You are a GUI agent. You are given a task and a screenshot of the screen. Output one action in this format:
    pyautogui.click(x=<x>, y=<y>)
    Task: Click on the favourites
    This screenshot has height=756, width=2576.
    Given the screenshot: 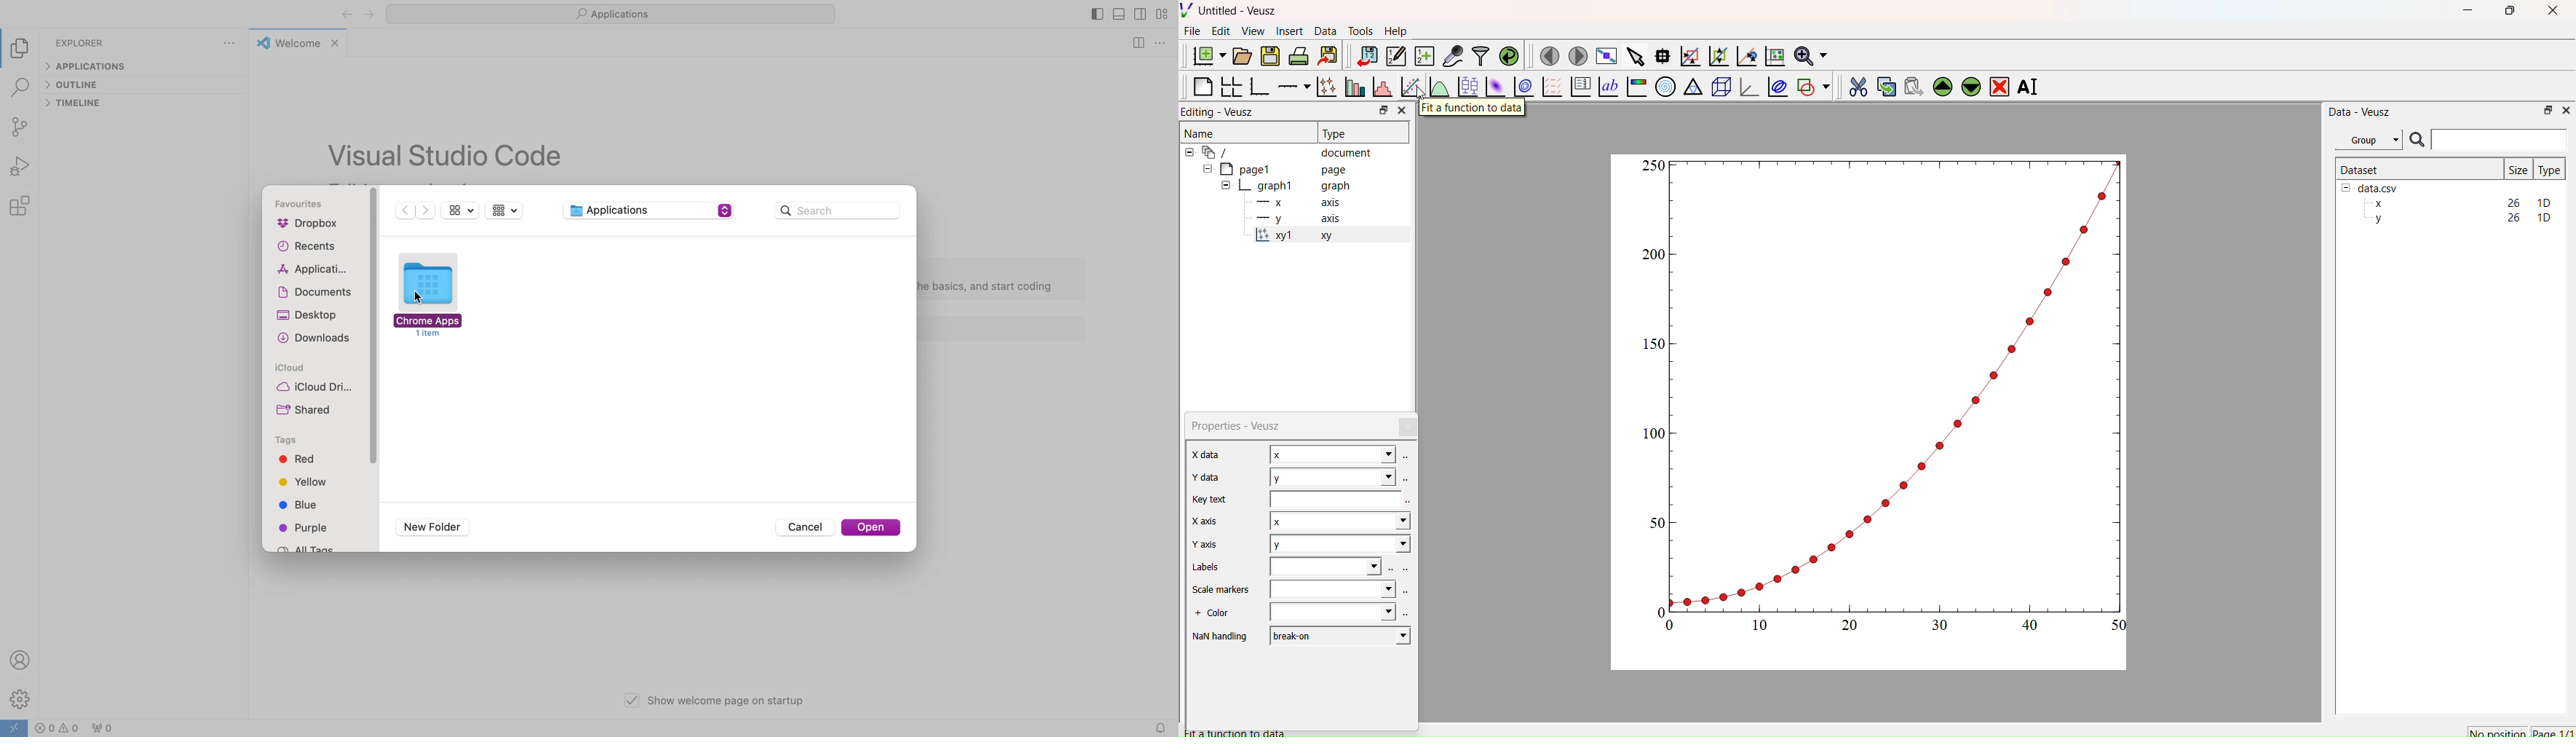 What is the action you would take?
    pyautogui.click(x=303, y=204)
    